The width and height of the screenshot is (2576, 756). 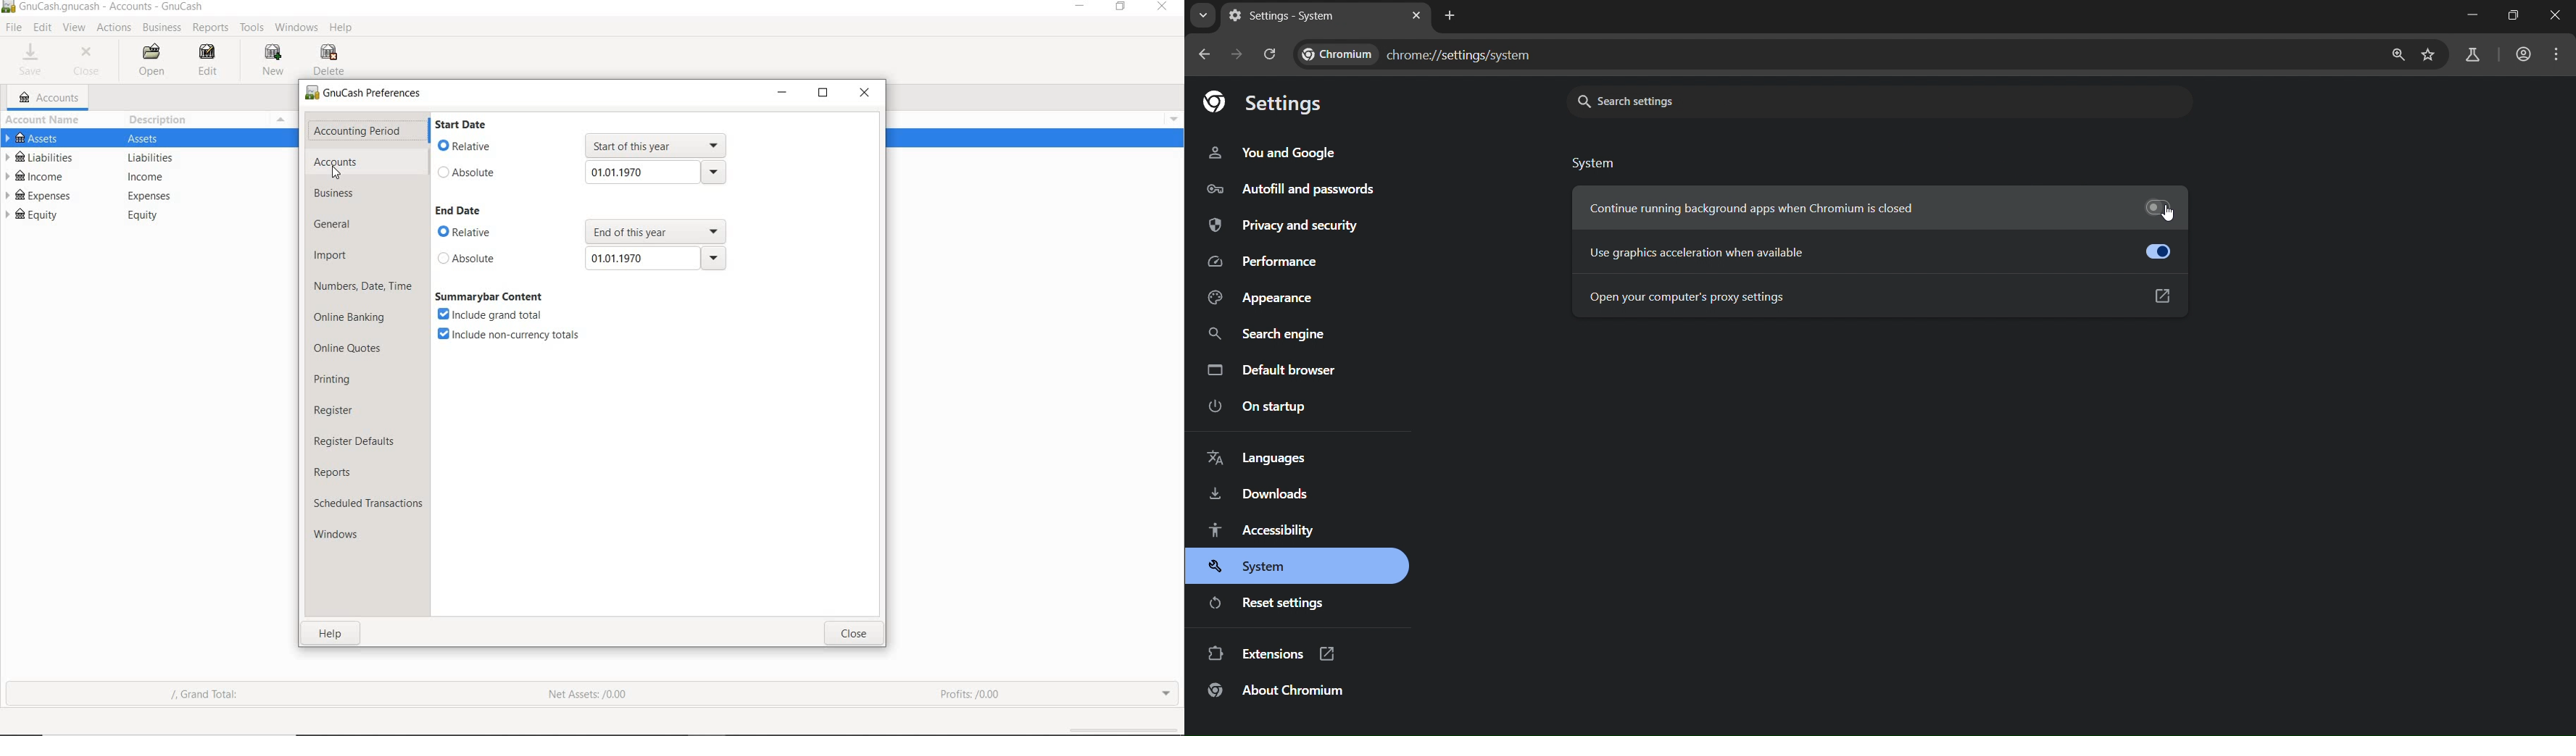 What do you see at coordinates (1237, 56) in the screenshot?
I see `go forward one page` at bounding box center [1237, 56].